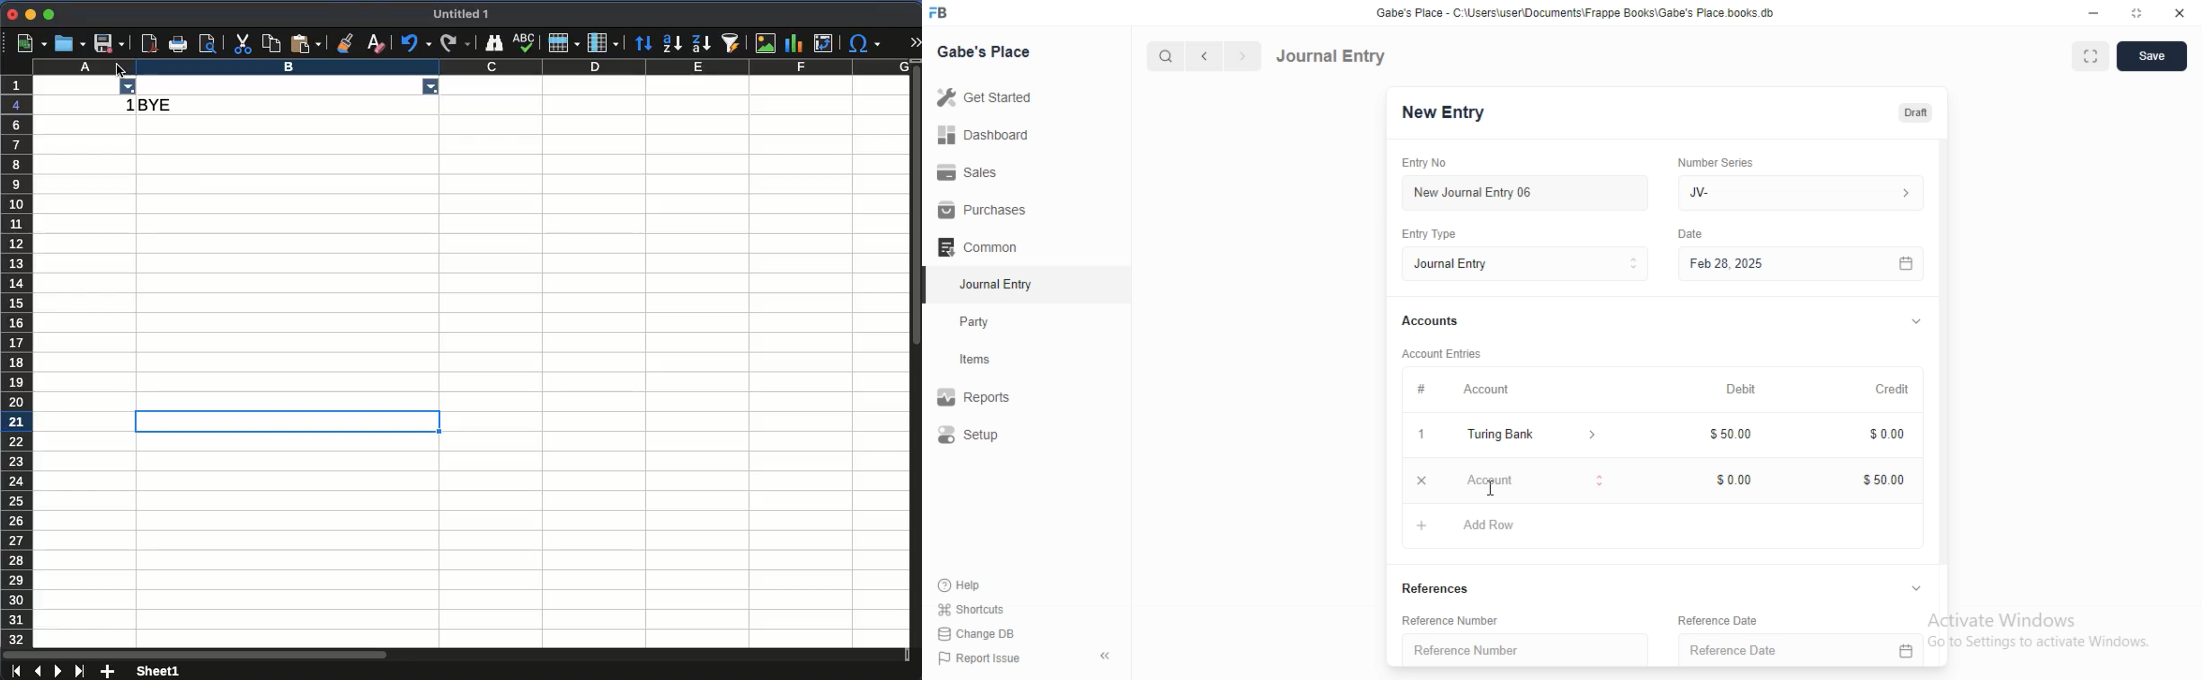 The height and width of the screenshot is (700, 2212). Describe the element at coordinates (1915, 114) in the screenshot. I see `draft` at that location.